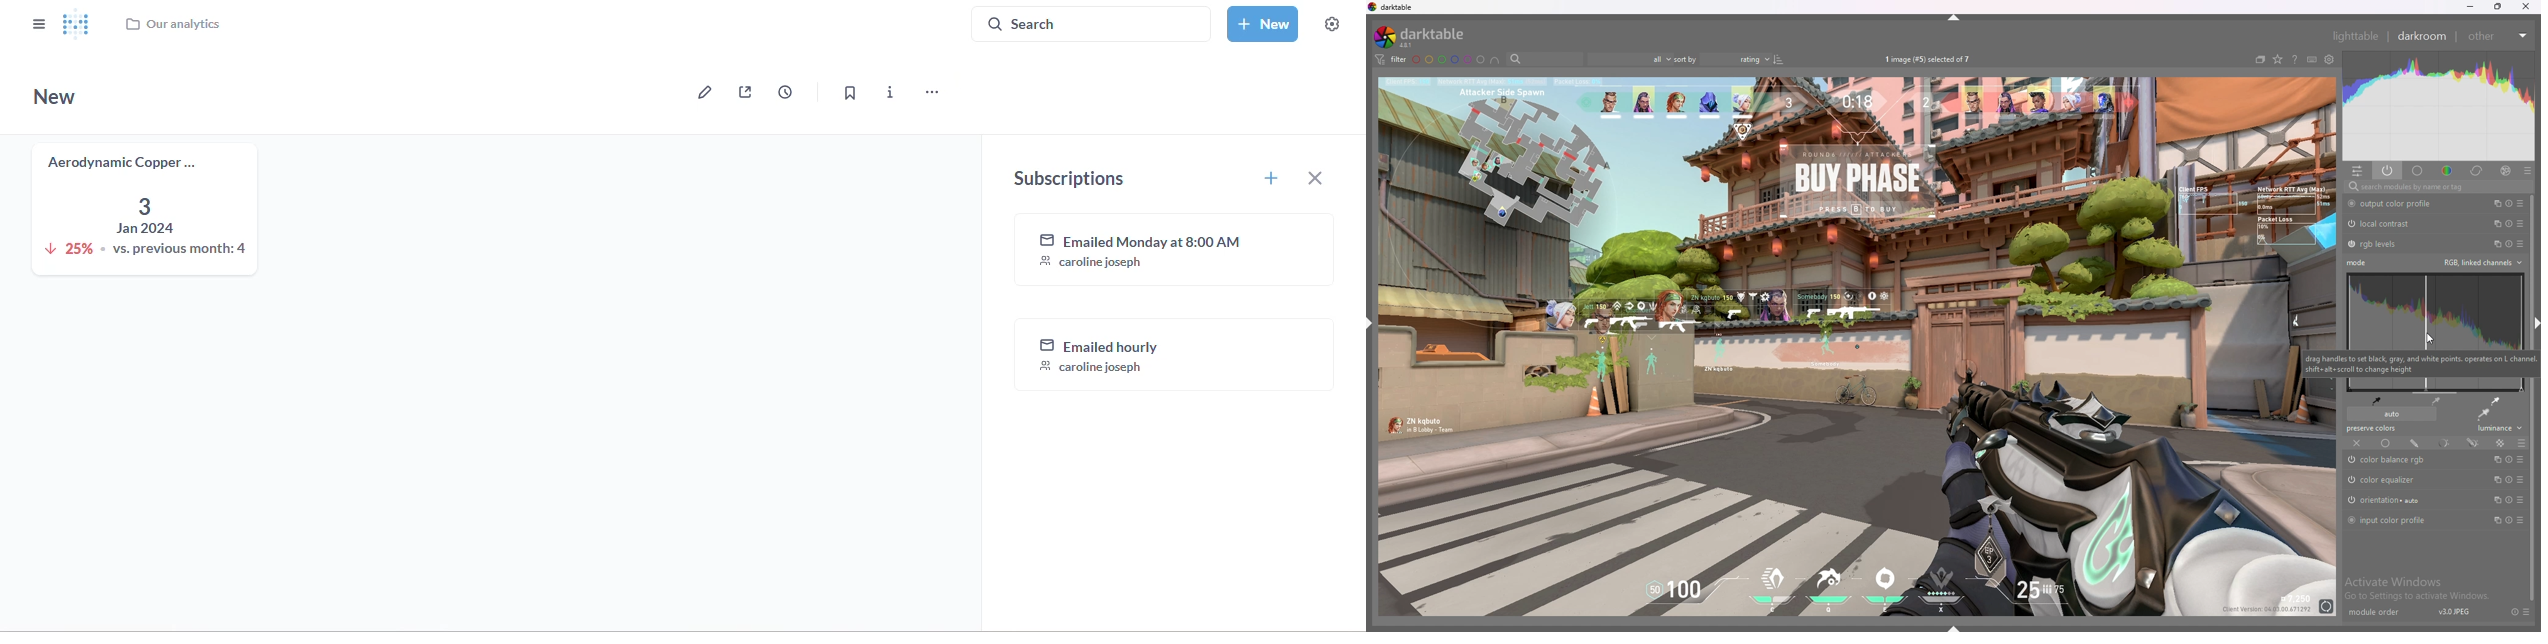 The height and width of the screenshot is (644, 2548). What do you see at coordinates (1370, 322) in the screenshot?
I see `show sidebar` at bounding box center [1370, 322].